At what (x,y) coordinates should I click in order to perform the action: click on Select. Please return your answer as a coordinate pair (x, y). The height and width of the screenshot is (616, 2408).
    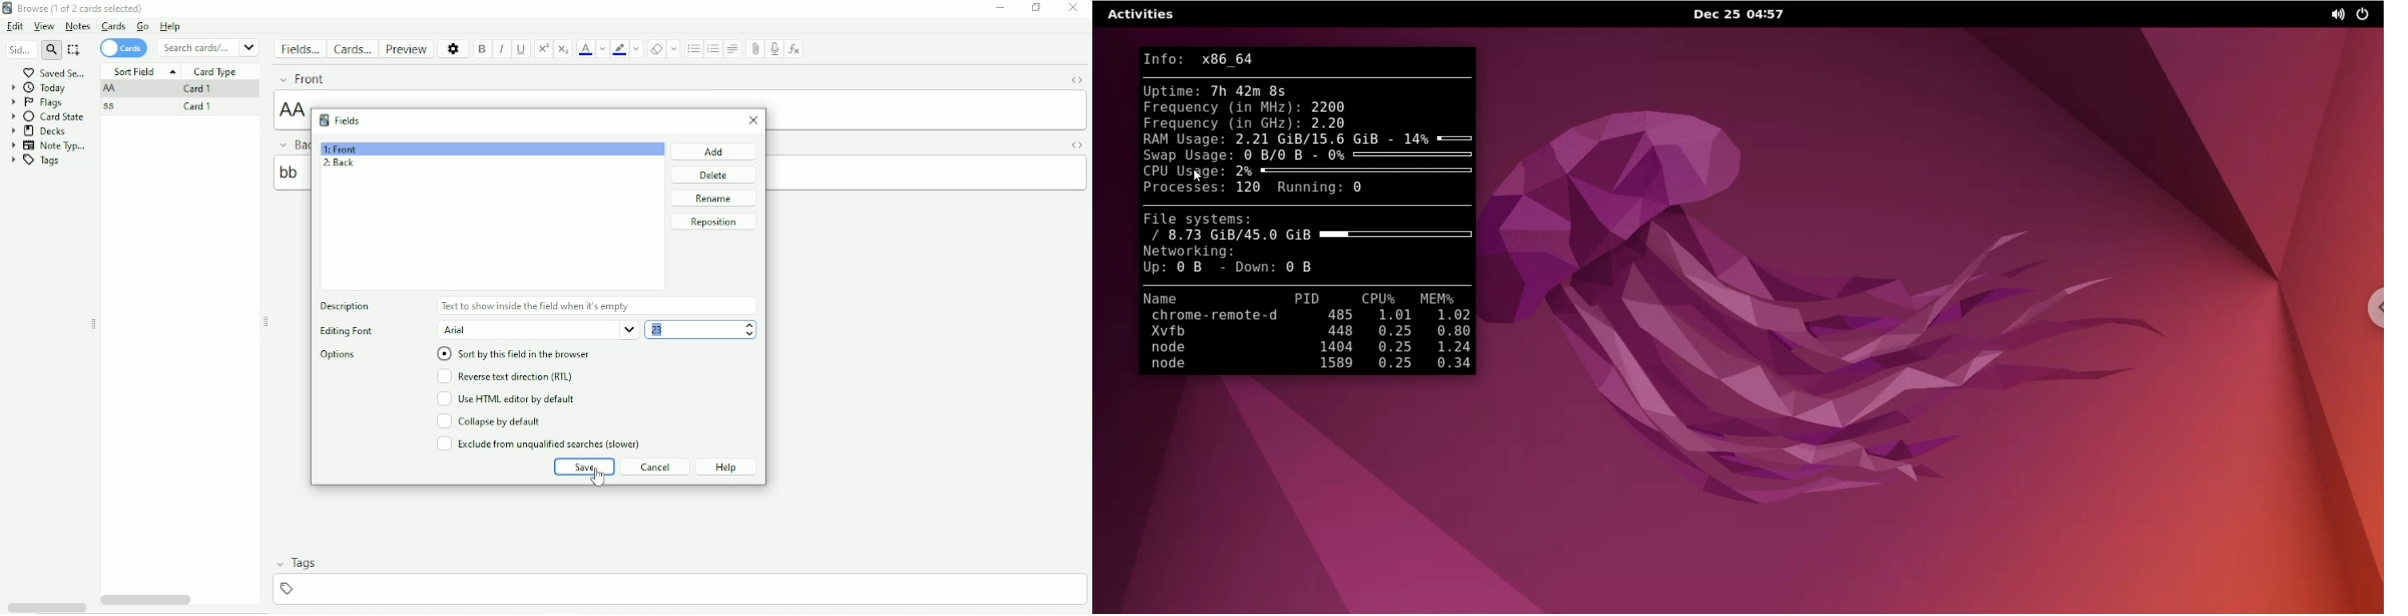
    Looking at the image, I should click on (76, 50).